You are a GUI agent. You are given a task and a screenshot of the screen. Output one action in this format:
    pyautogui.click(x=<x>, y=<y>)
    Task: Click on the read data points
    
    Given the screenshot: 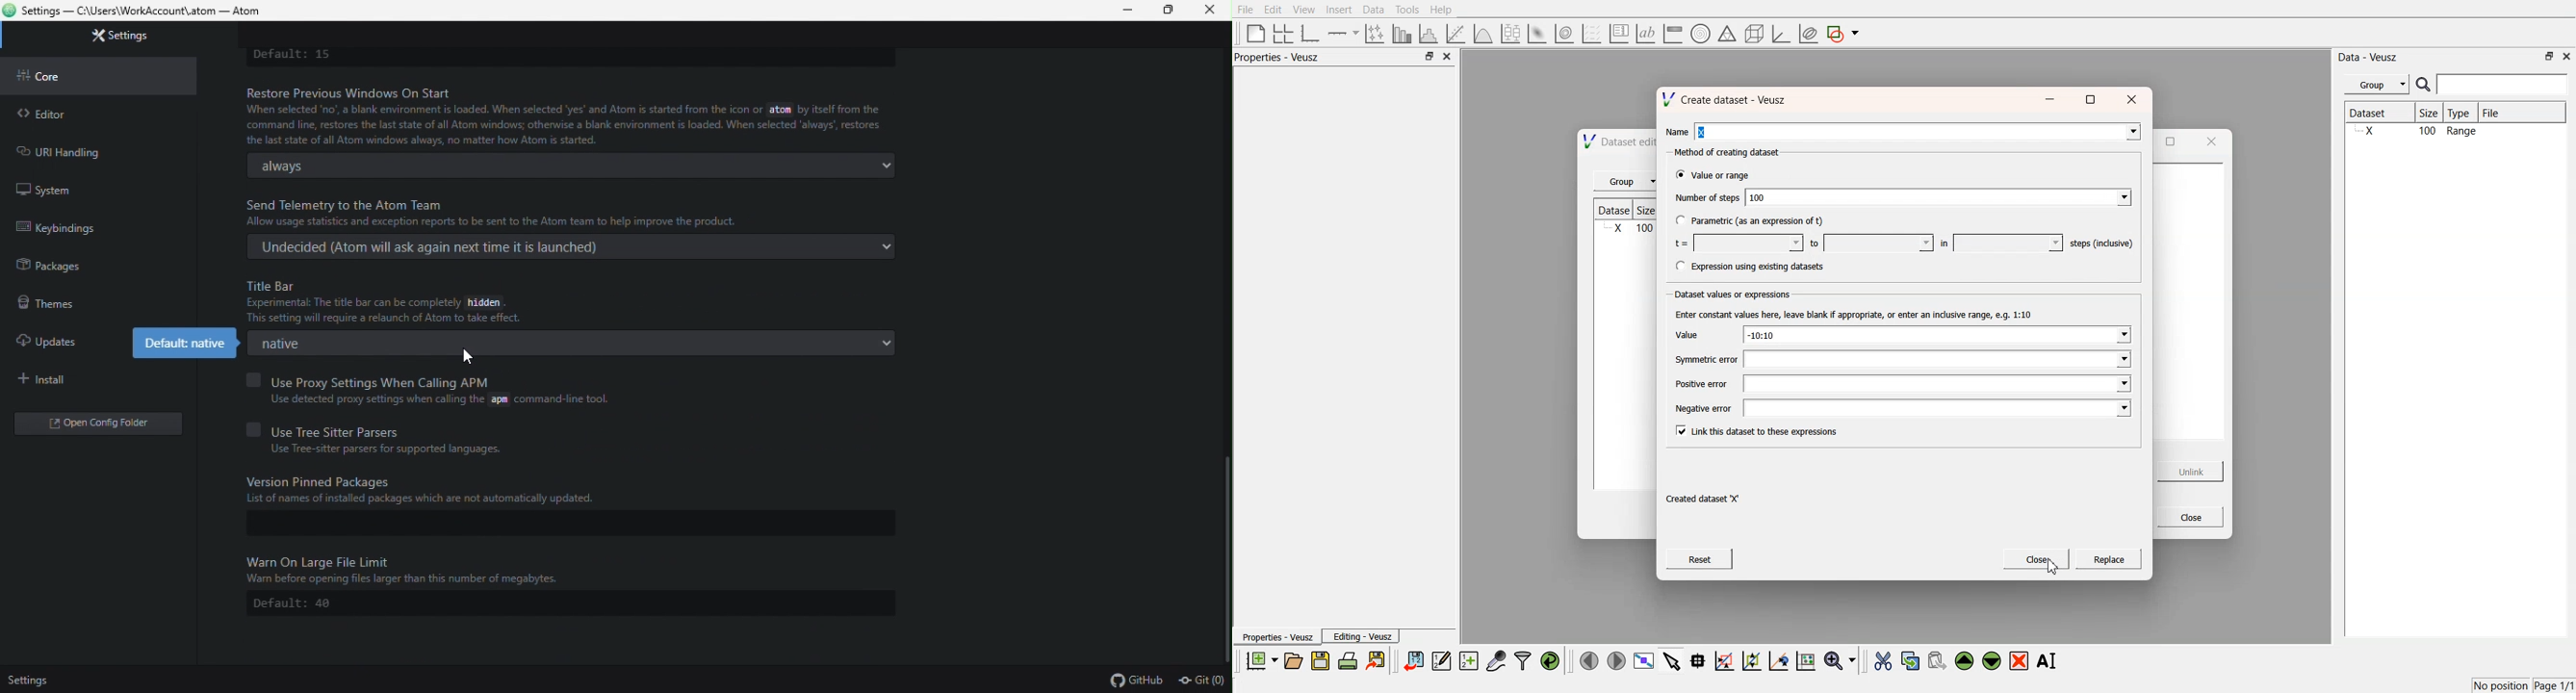 What is the action you would take?
    pyautogui.click(x=1698, y=661)
    